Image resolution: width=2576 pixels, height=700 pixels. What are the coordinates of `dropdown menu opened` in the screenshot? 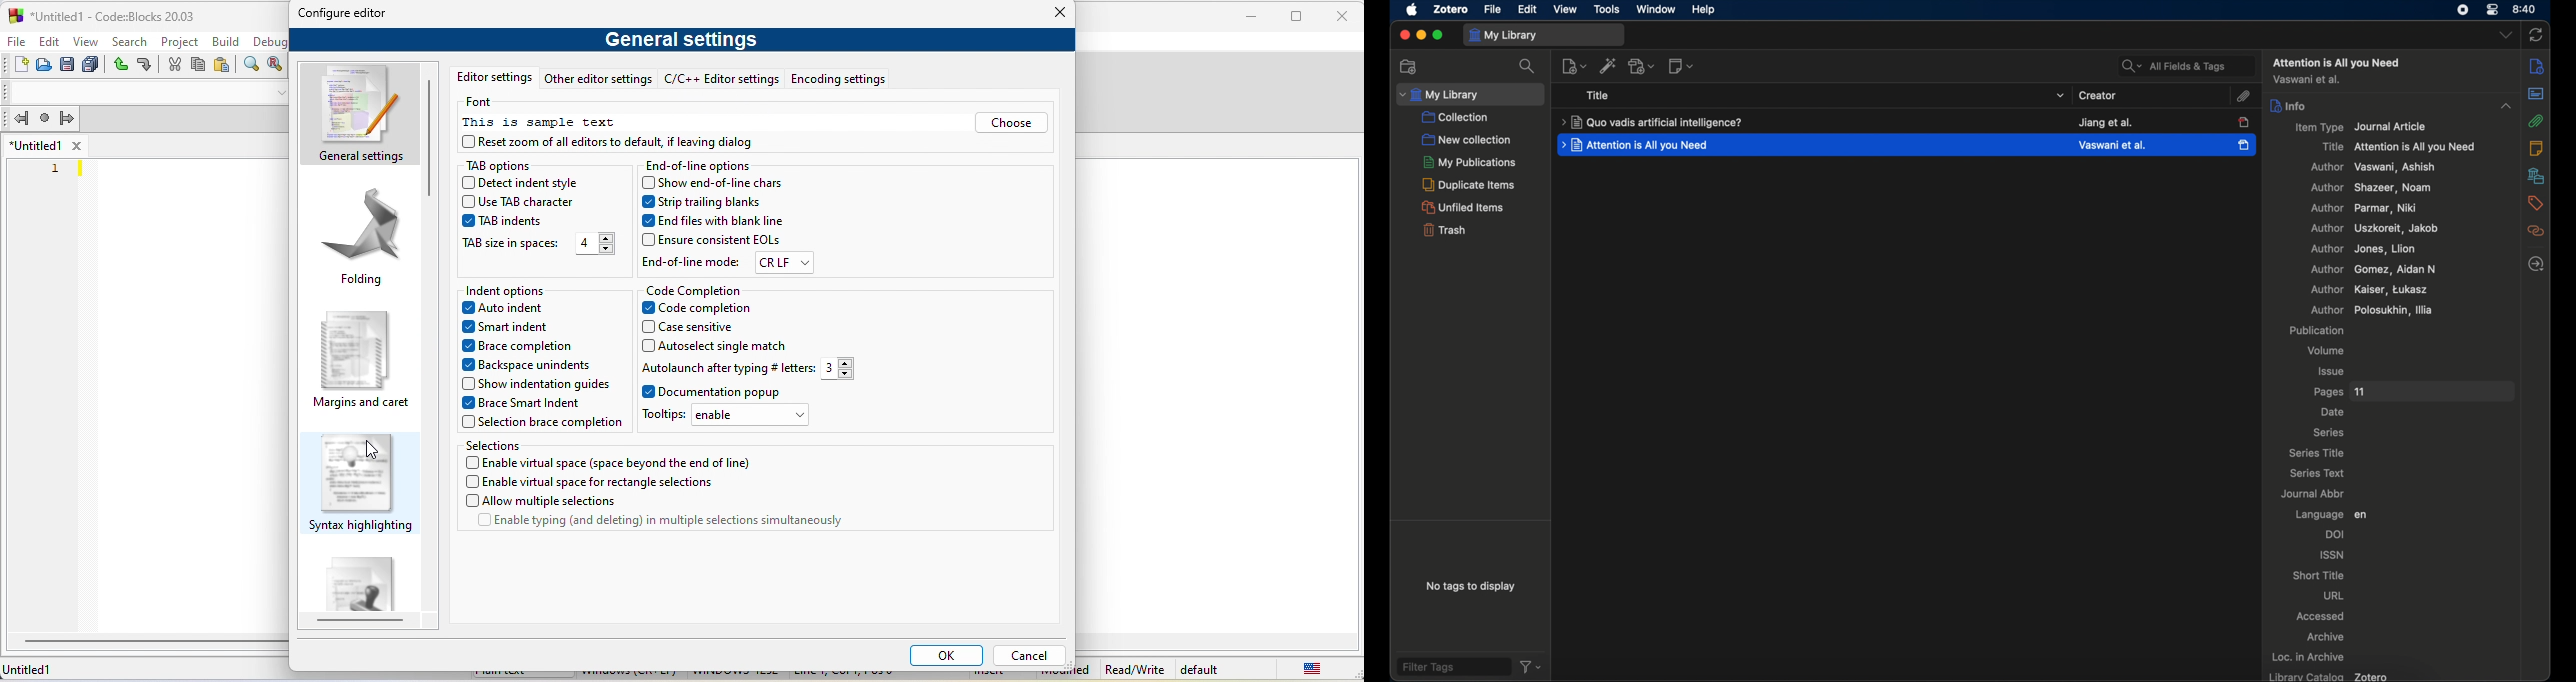 It's located at (2506, 105).